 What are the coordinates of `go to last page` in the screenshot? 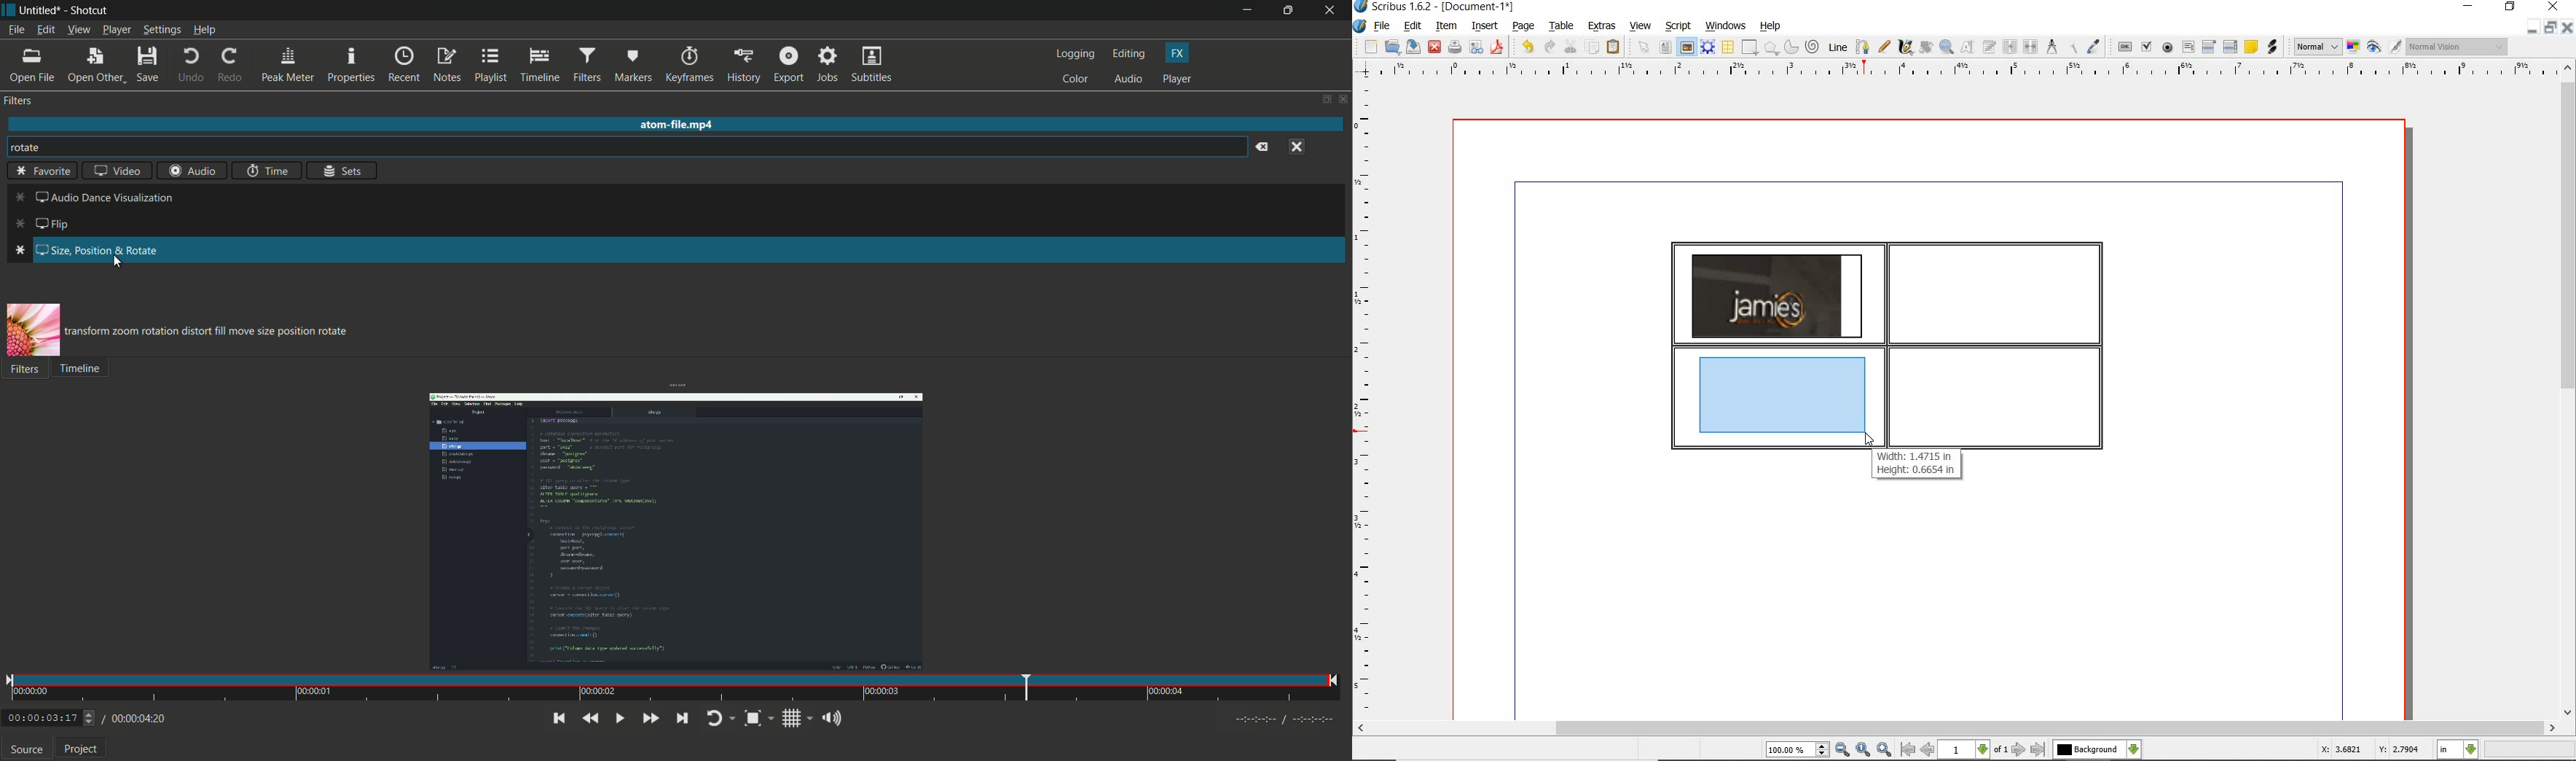 It's located at (2039, 749).